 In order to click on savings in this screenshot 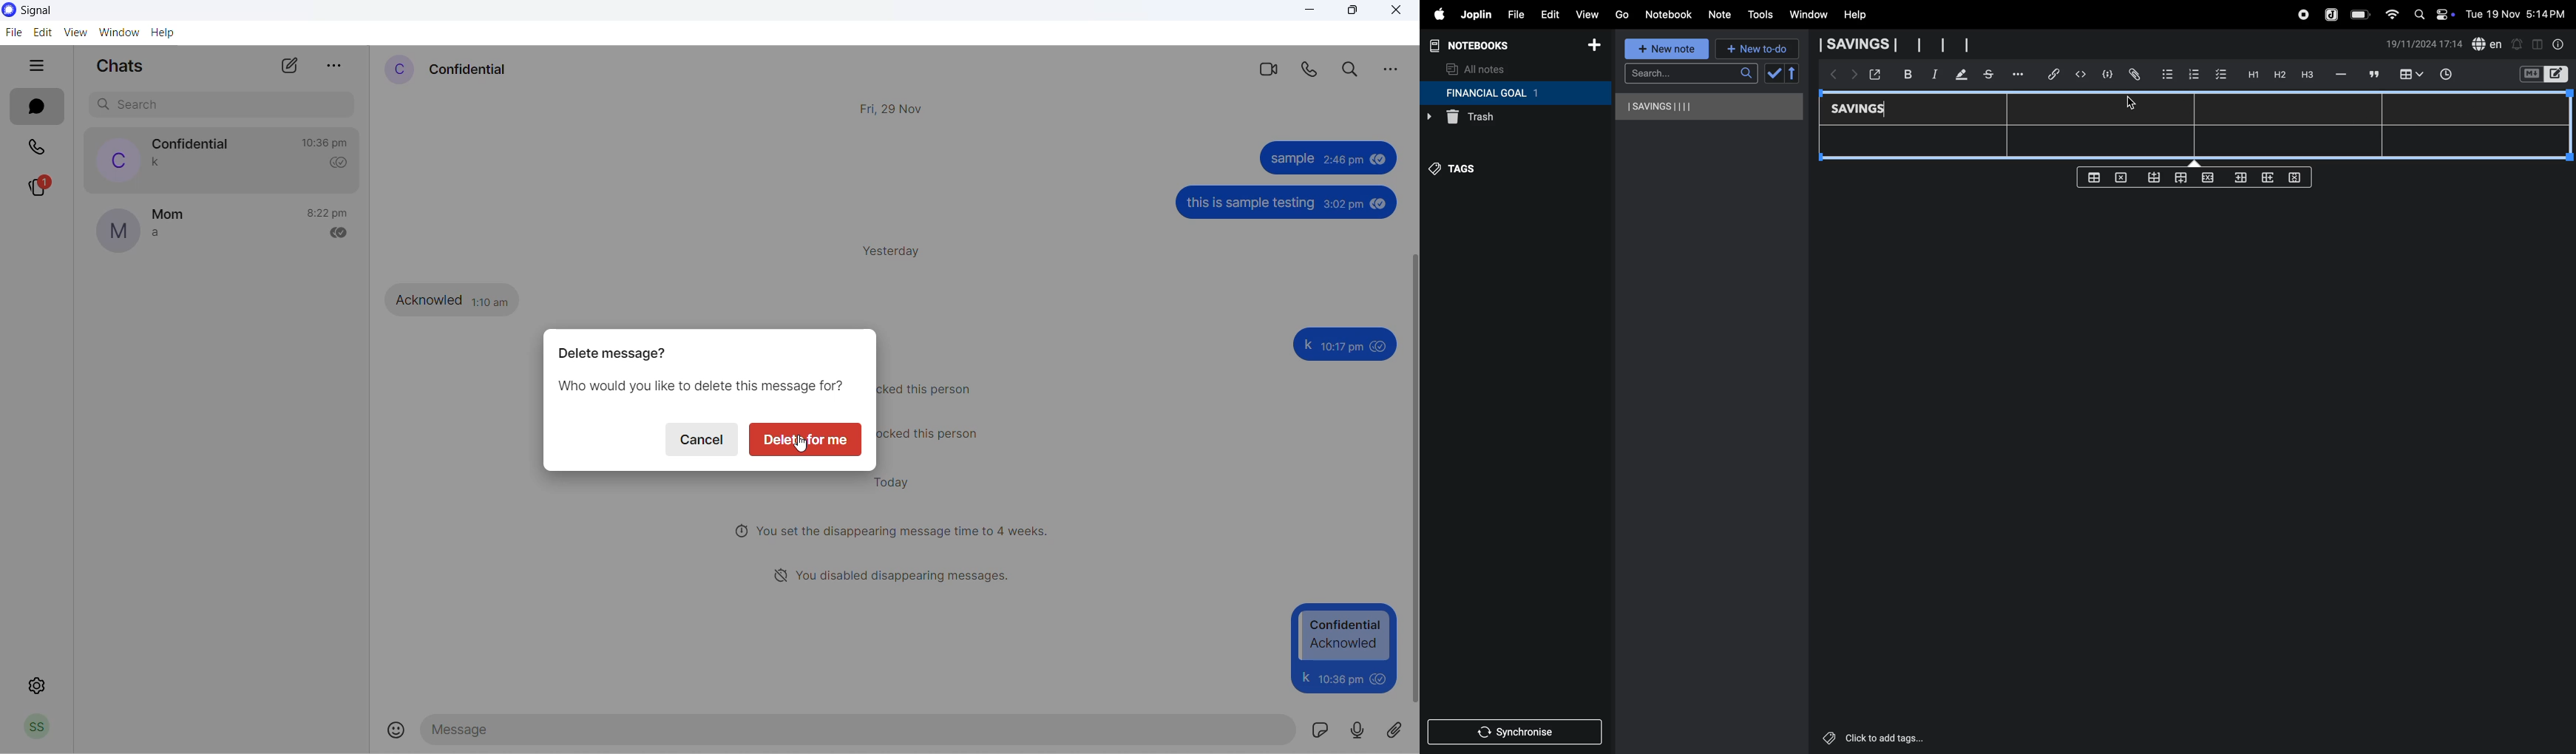, I will do `click(1865, 110)`.